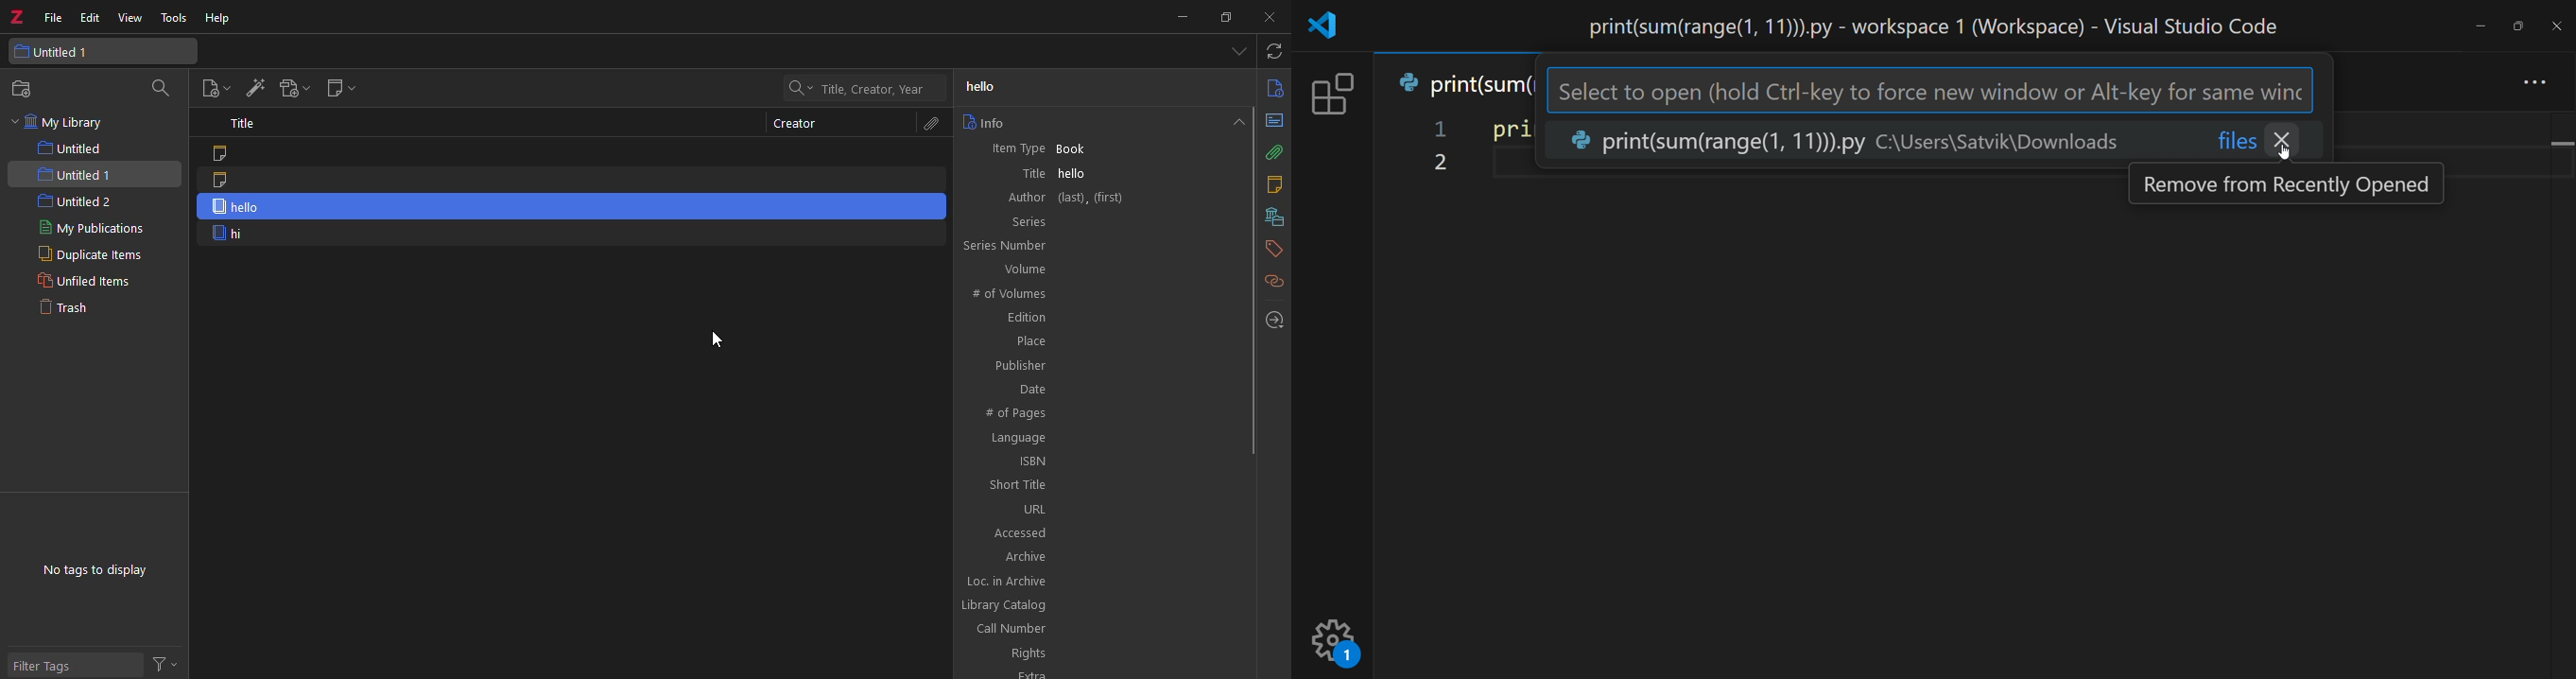 The height and width of the screenshot is (700, 2576). I want to click on Title, Creator, Year, so click(873, 90).